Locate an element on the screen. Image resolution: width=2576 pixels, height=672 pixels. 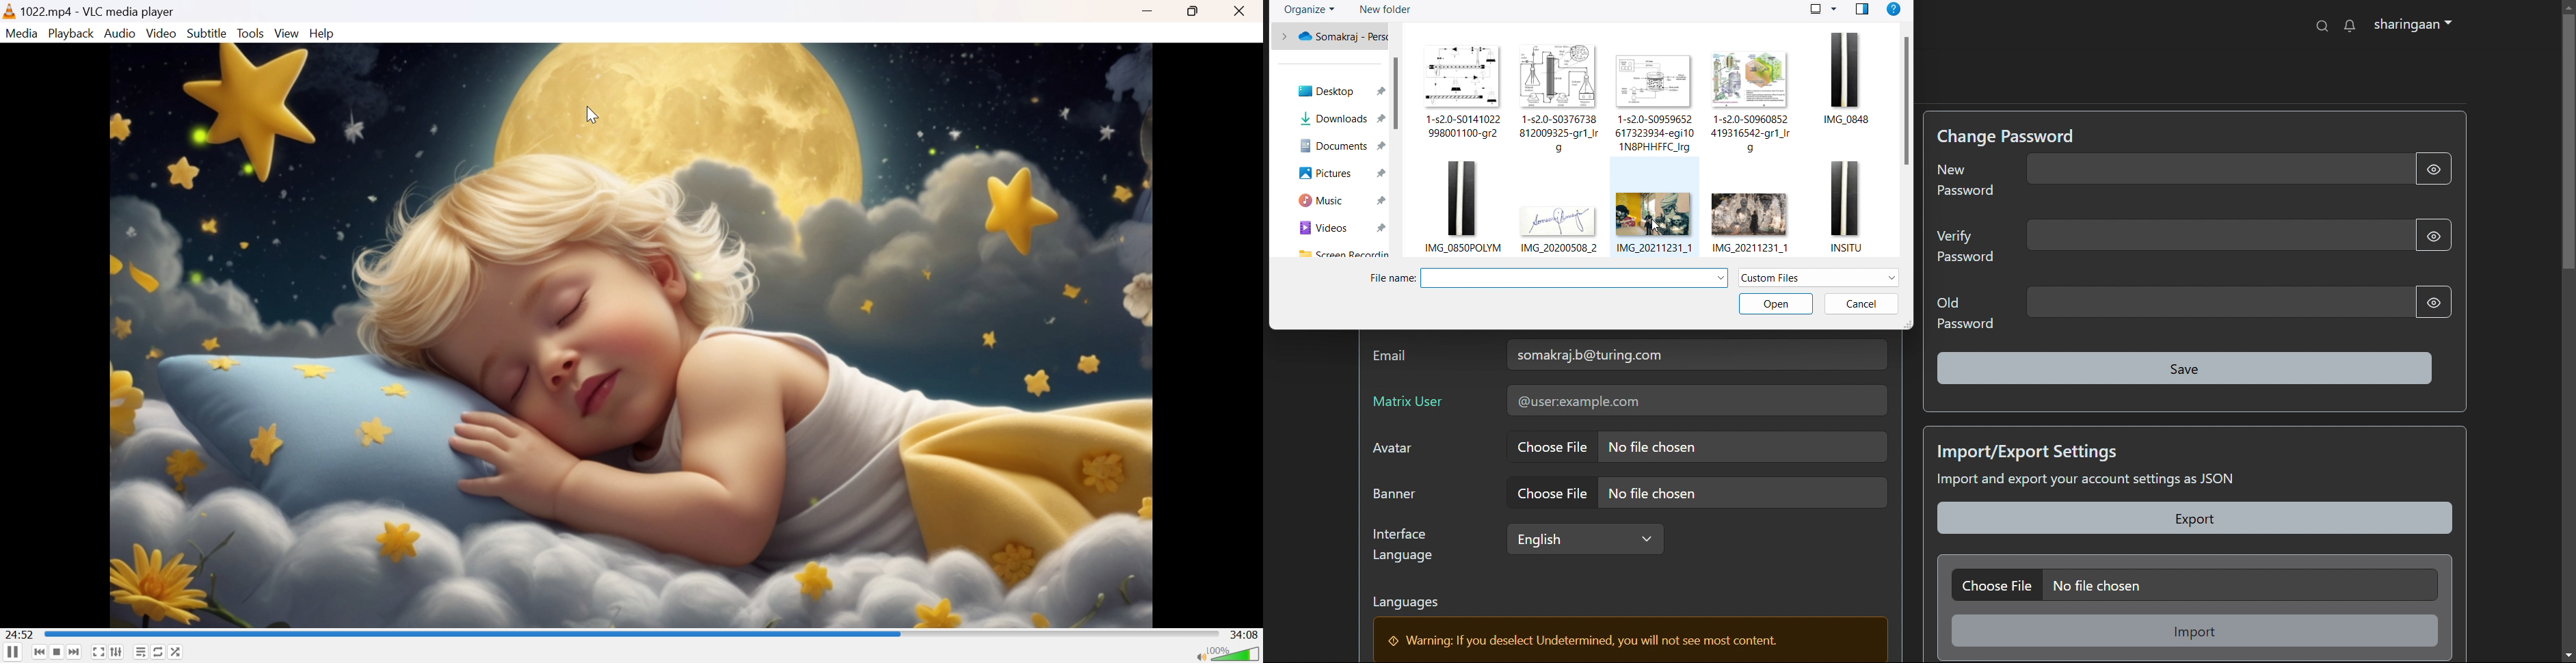
matrix user is located at coordinates (1695, 401).